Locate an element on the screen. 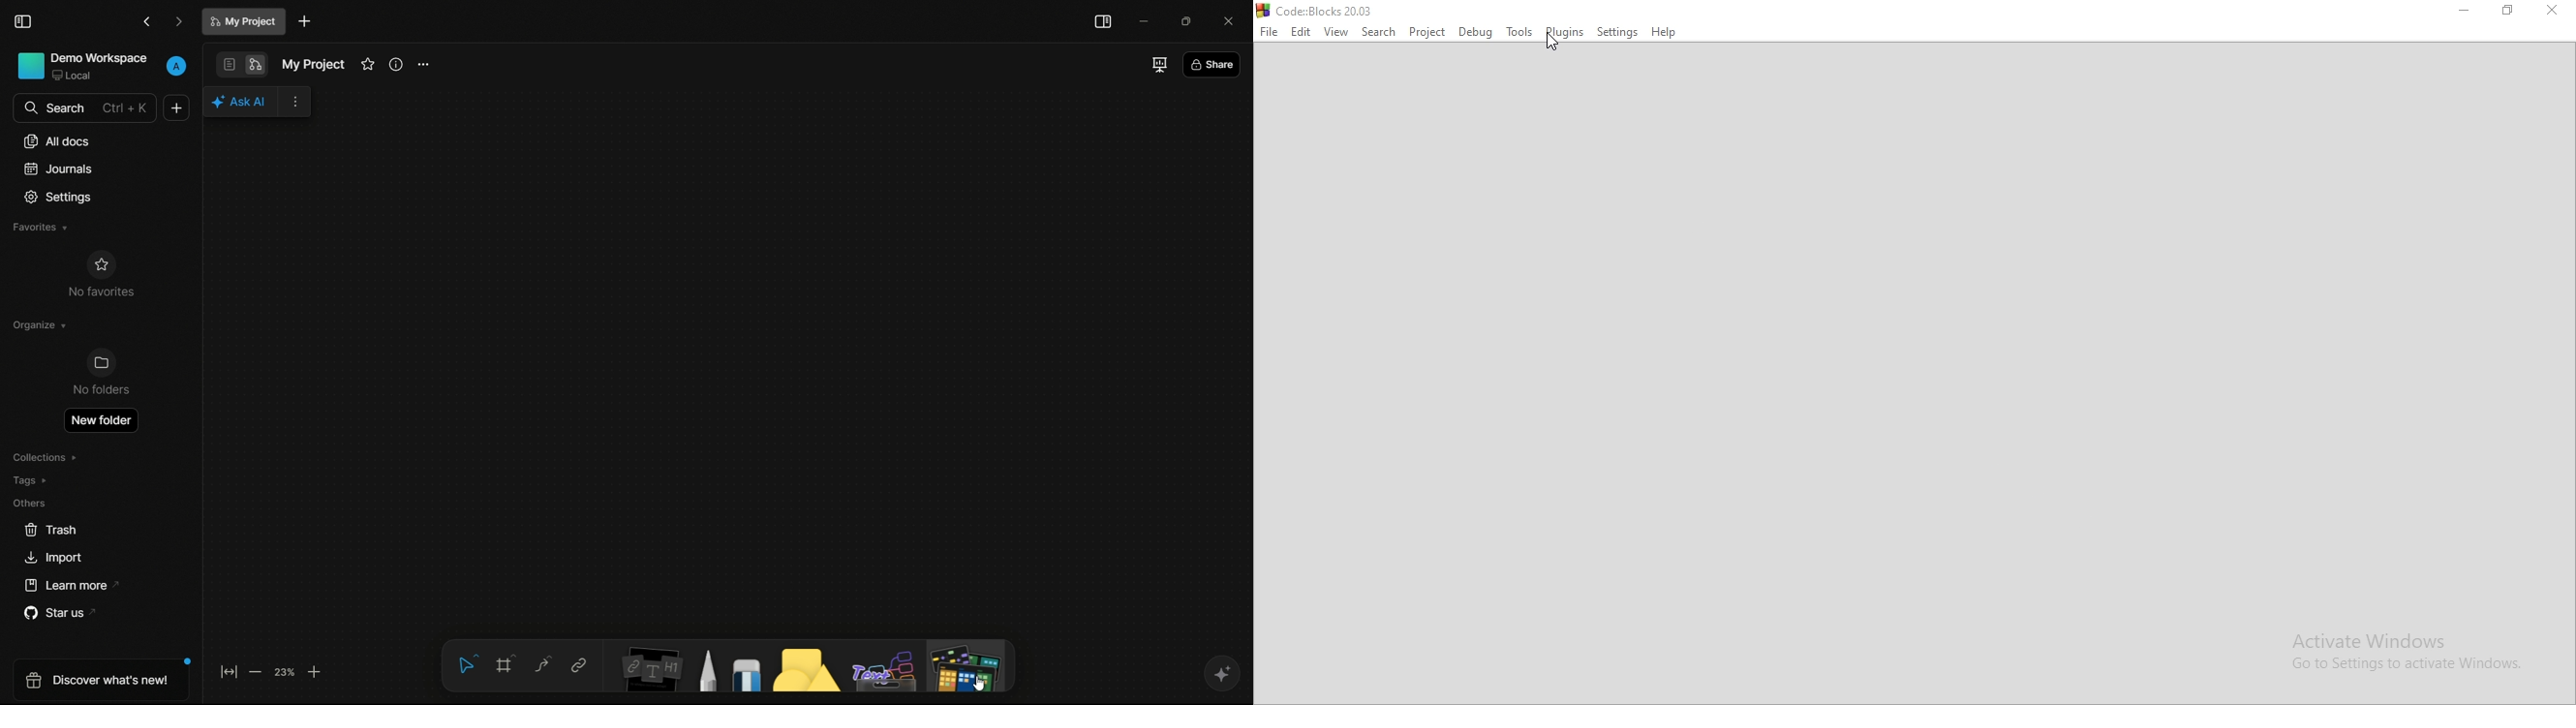 The image size is (2576, 728). Search is located at coordinates (1377, 33).